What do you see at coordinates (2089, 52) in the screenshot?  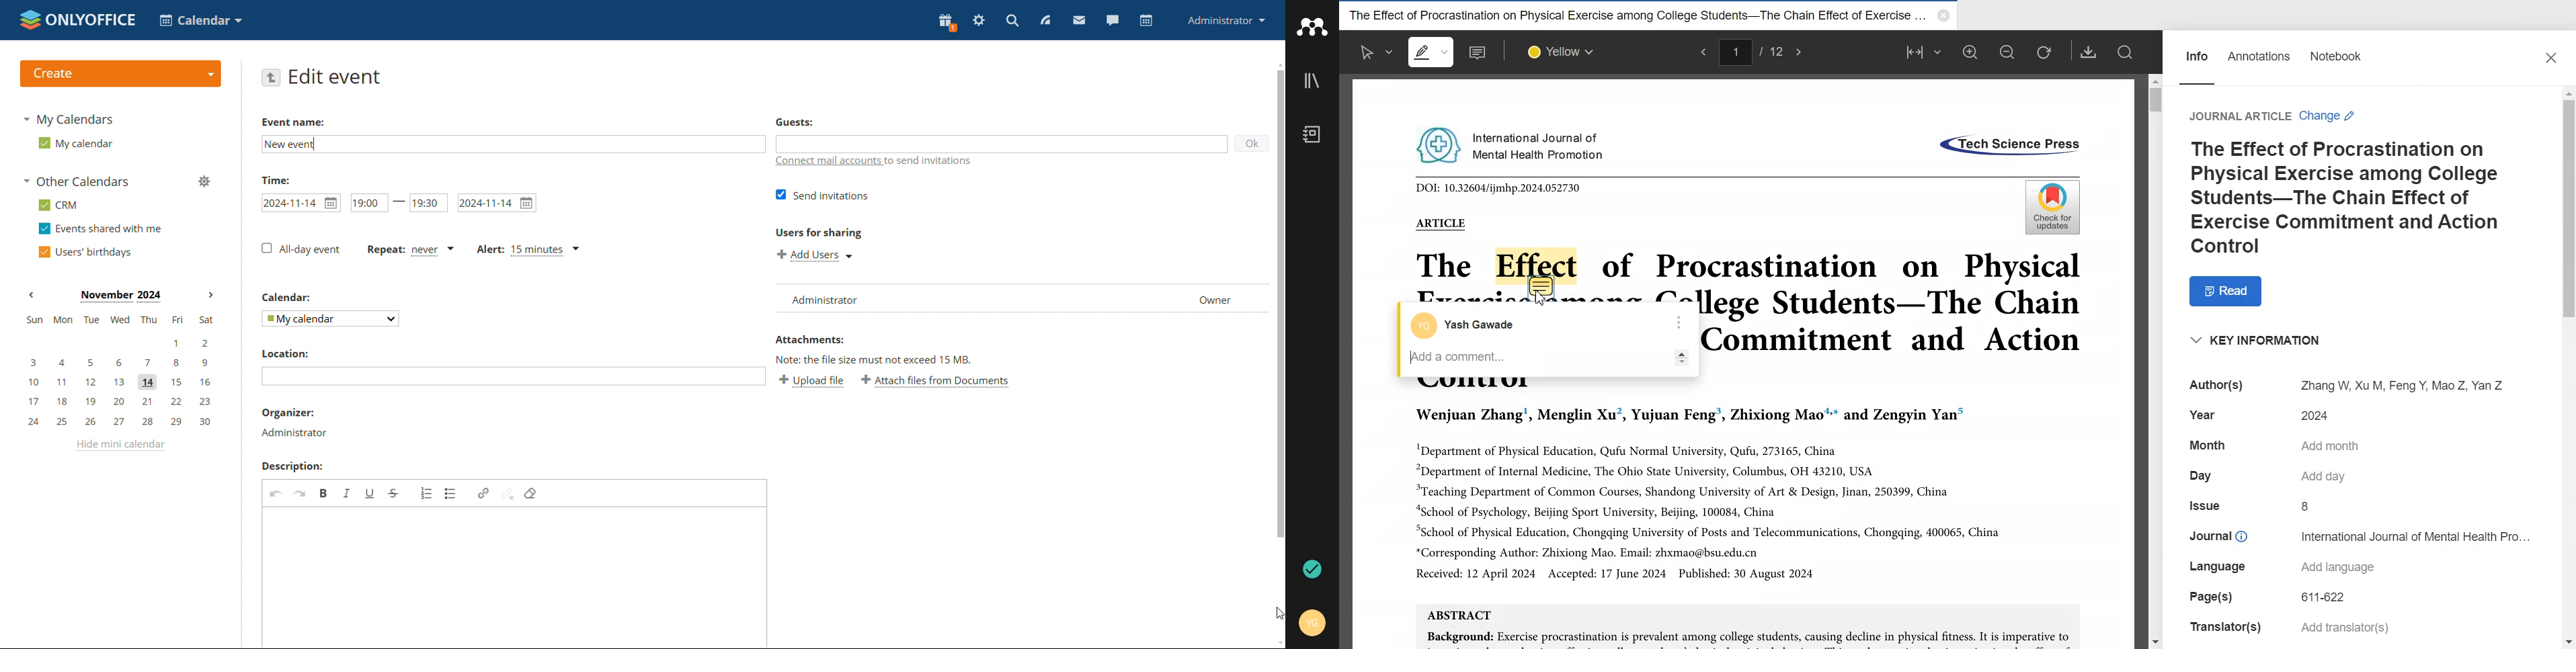 I see `Download` at bounding box center [2089, 52].